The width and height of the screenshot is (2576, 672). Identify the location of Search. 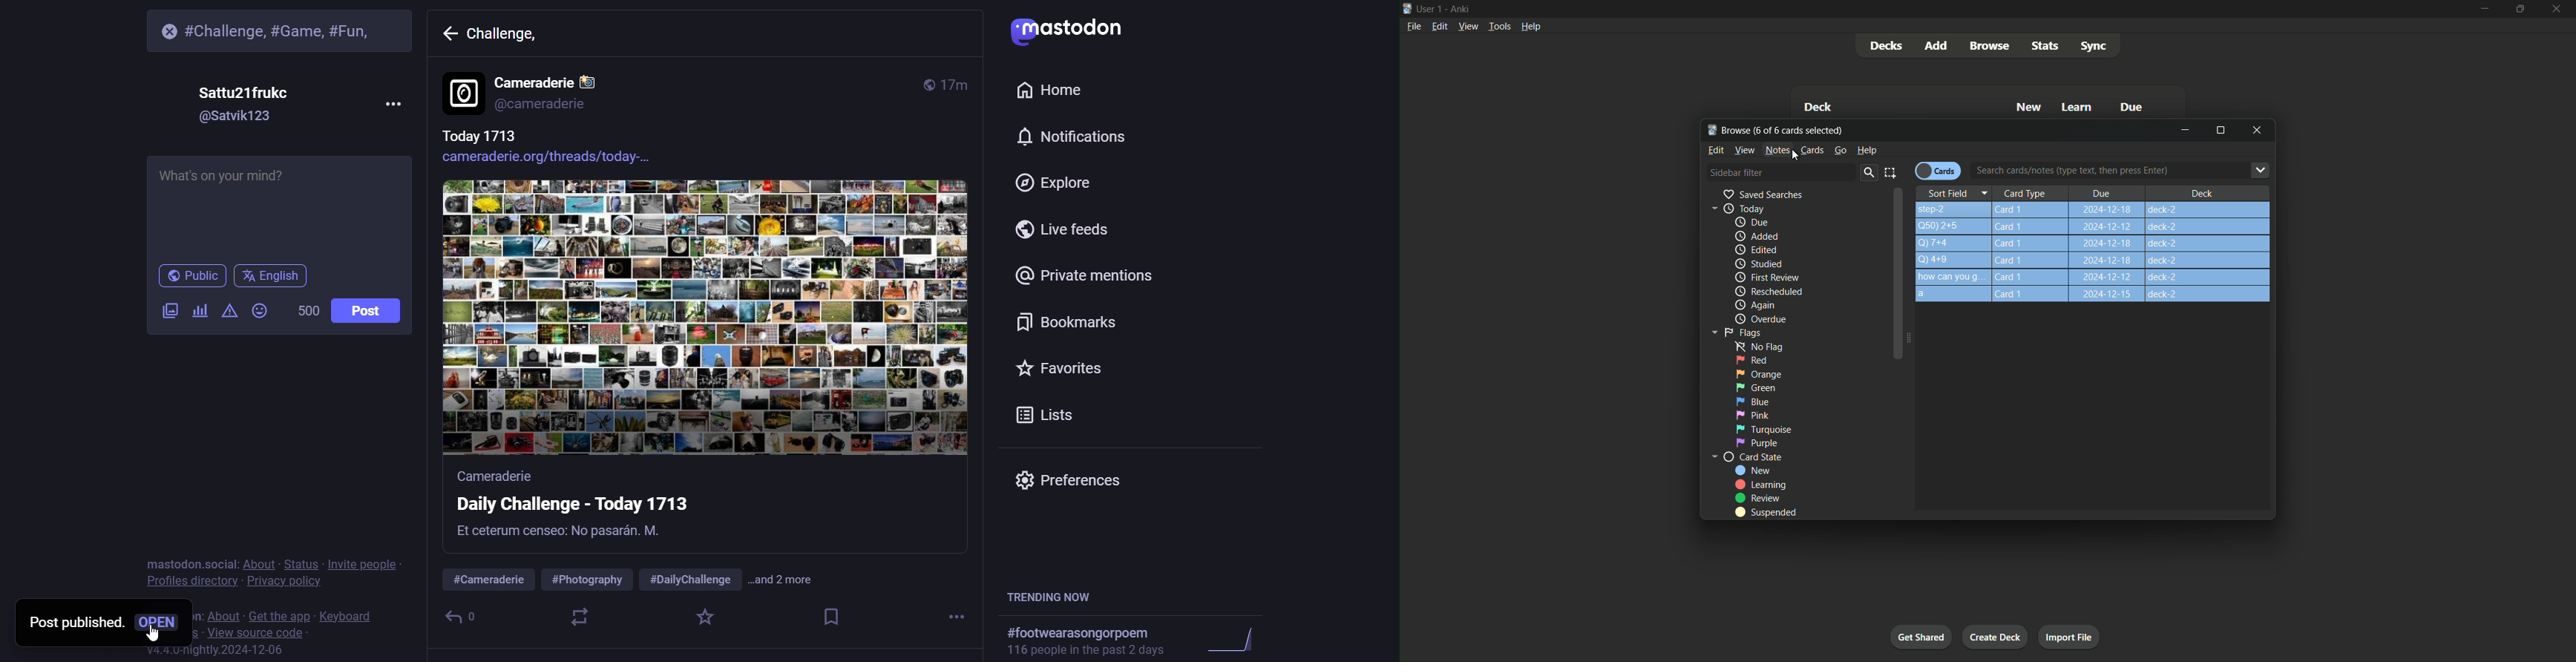
(1868, 173).